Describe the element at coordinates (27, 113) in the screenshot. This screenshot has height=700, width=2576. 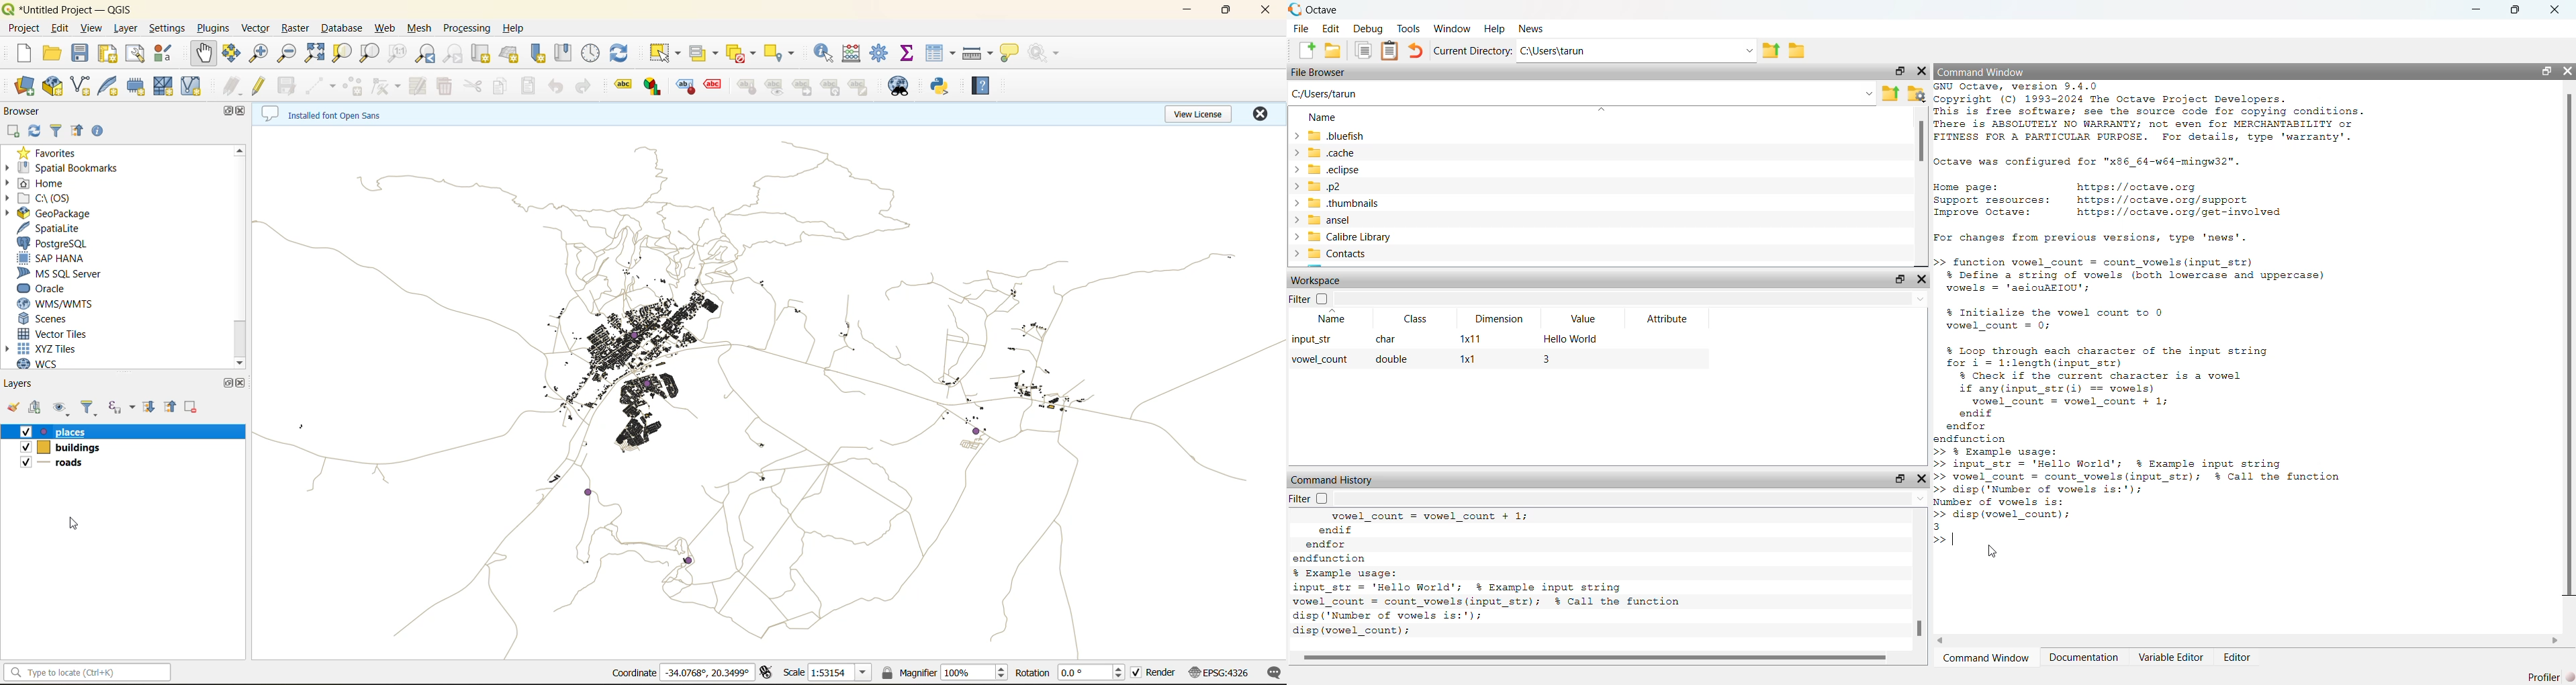
I see `browser` at that location.